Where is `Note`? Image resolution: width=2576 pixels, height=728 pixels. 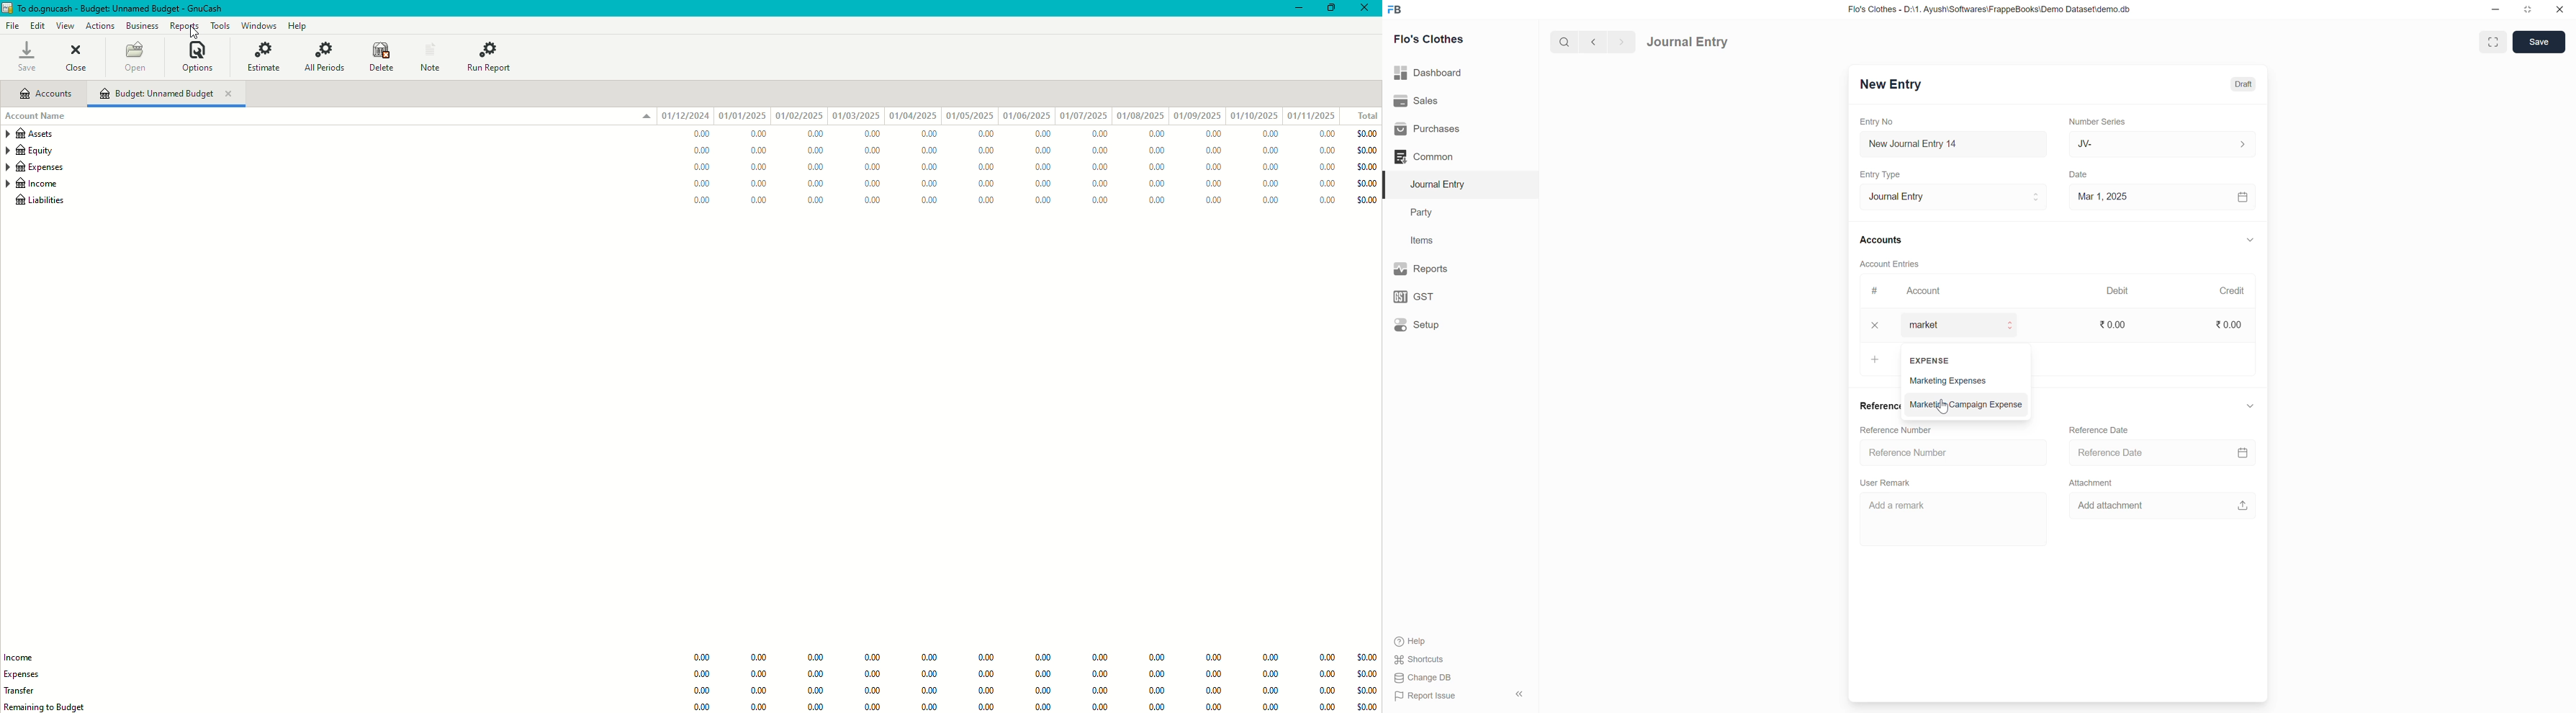 Note is located at coordinates (428, 55).